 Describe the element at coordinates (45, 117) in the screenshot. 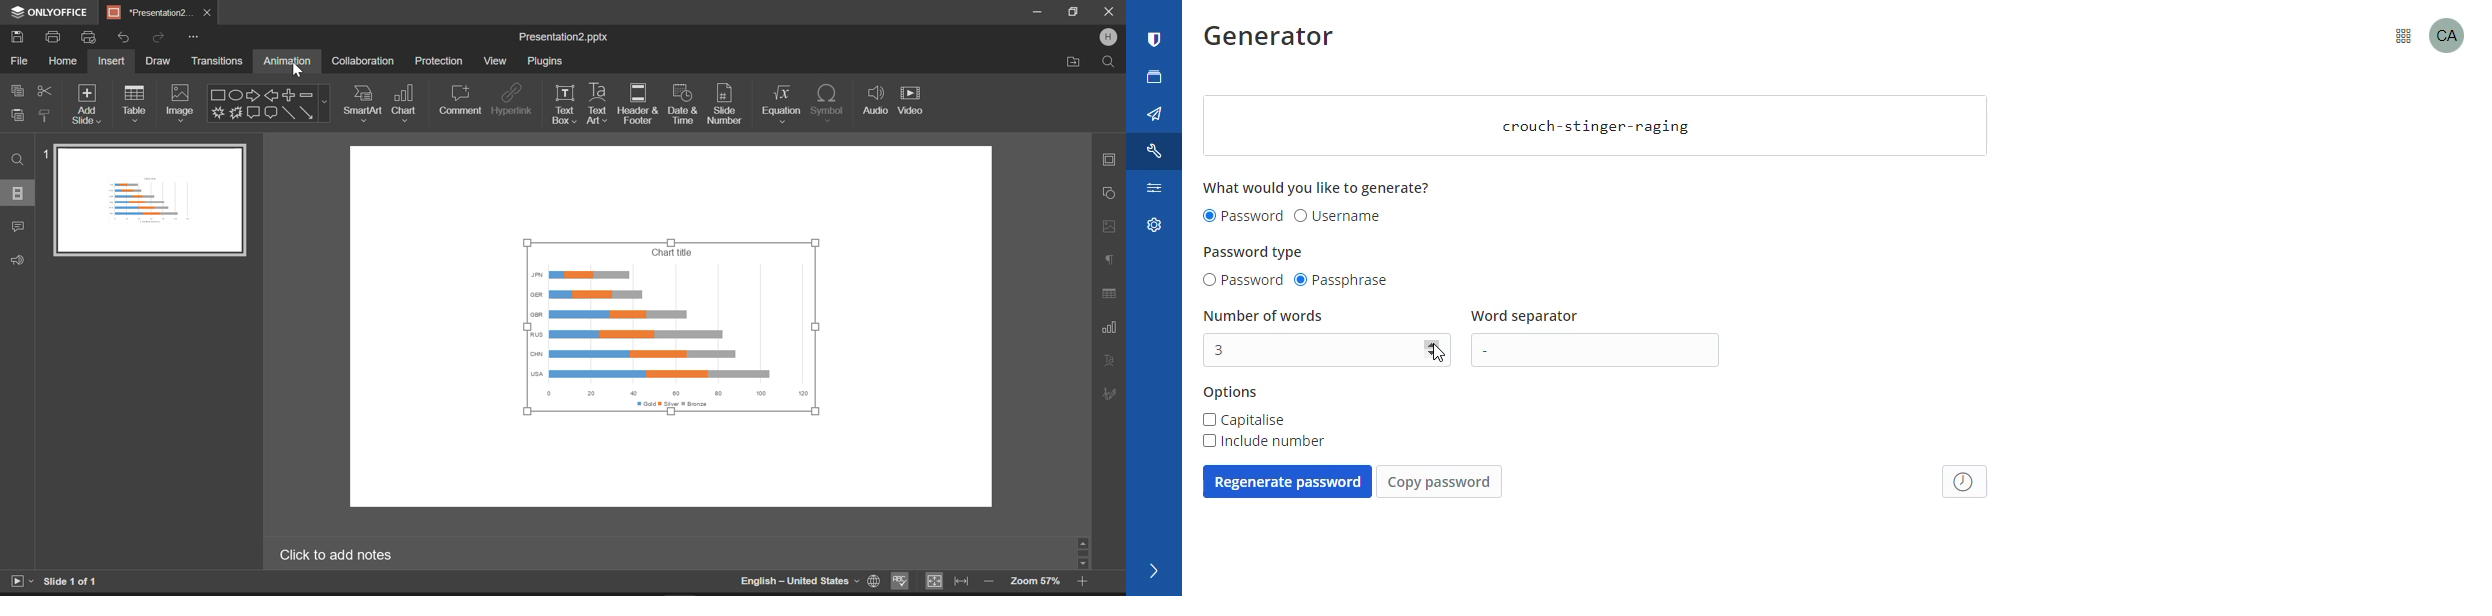

I see `Copy Style` at that location.